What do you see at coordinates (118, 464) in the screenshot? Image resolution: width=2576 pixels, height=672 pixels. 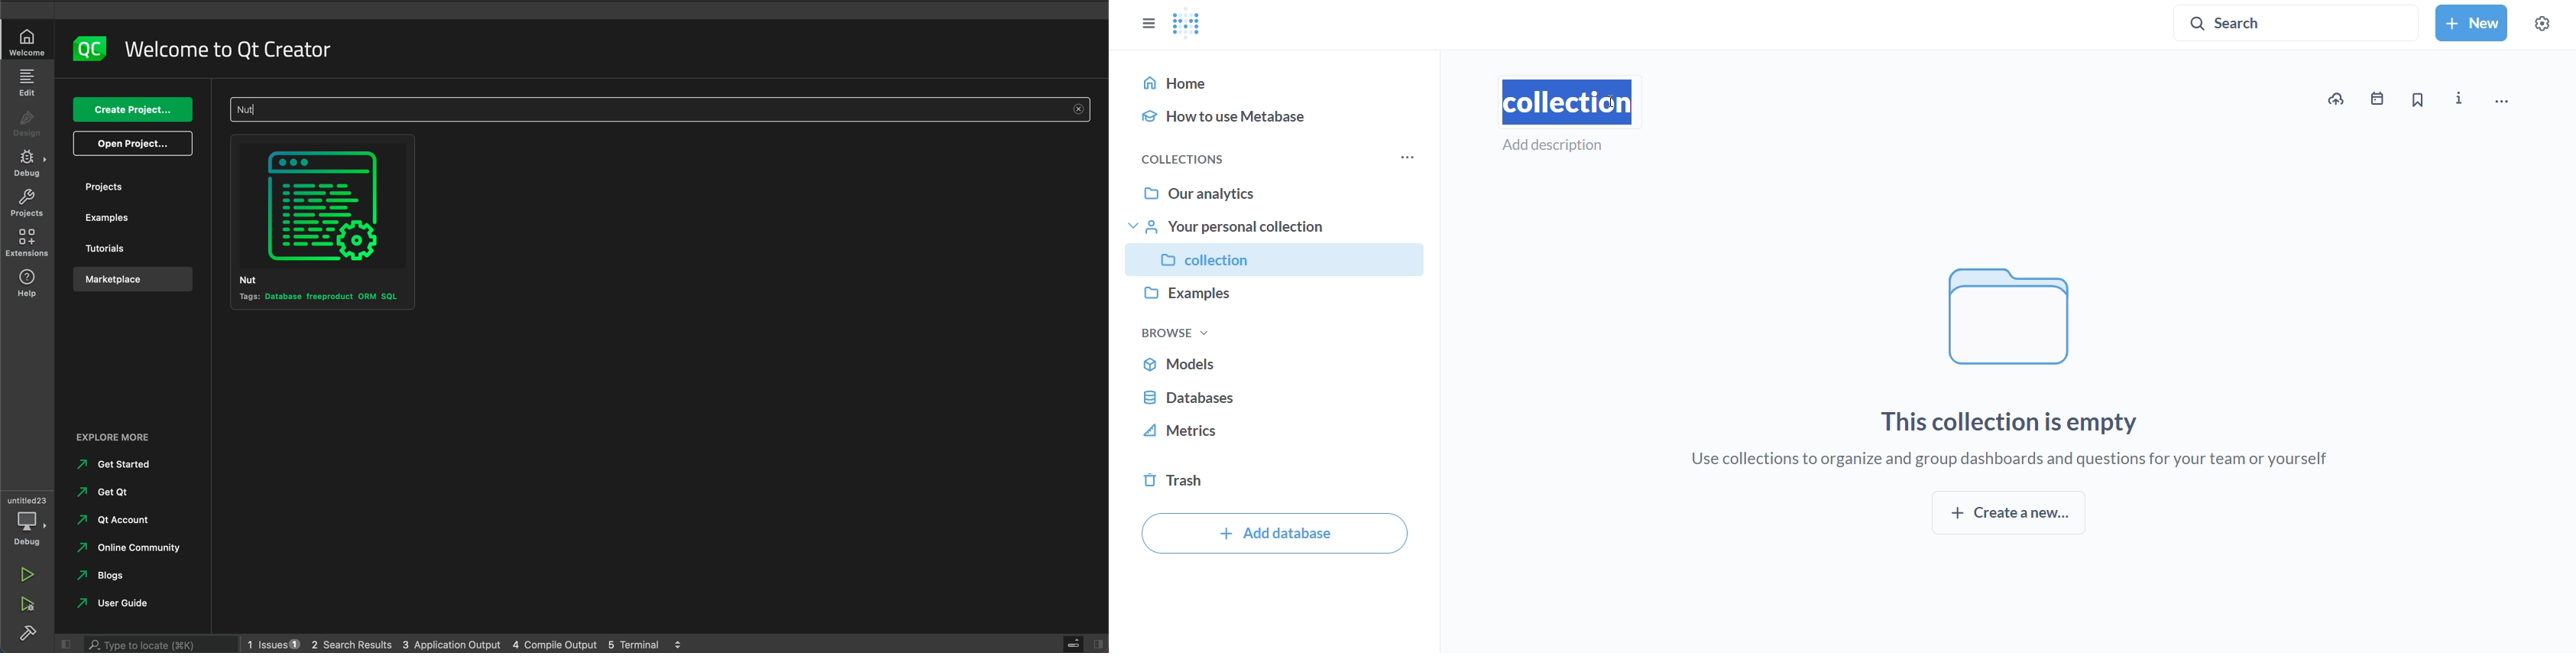 I see `` at bounding box center [118, 464].